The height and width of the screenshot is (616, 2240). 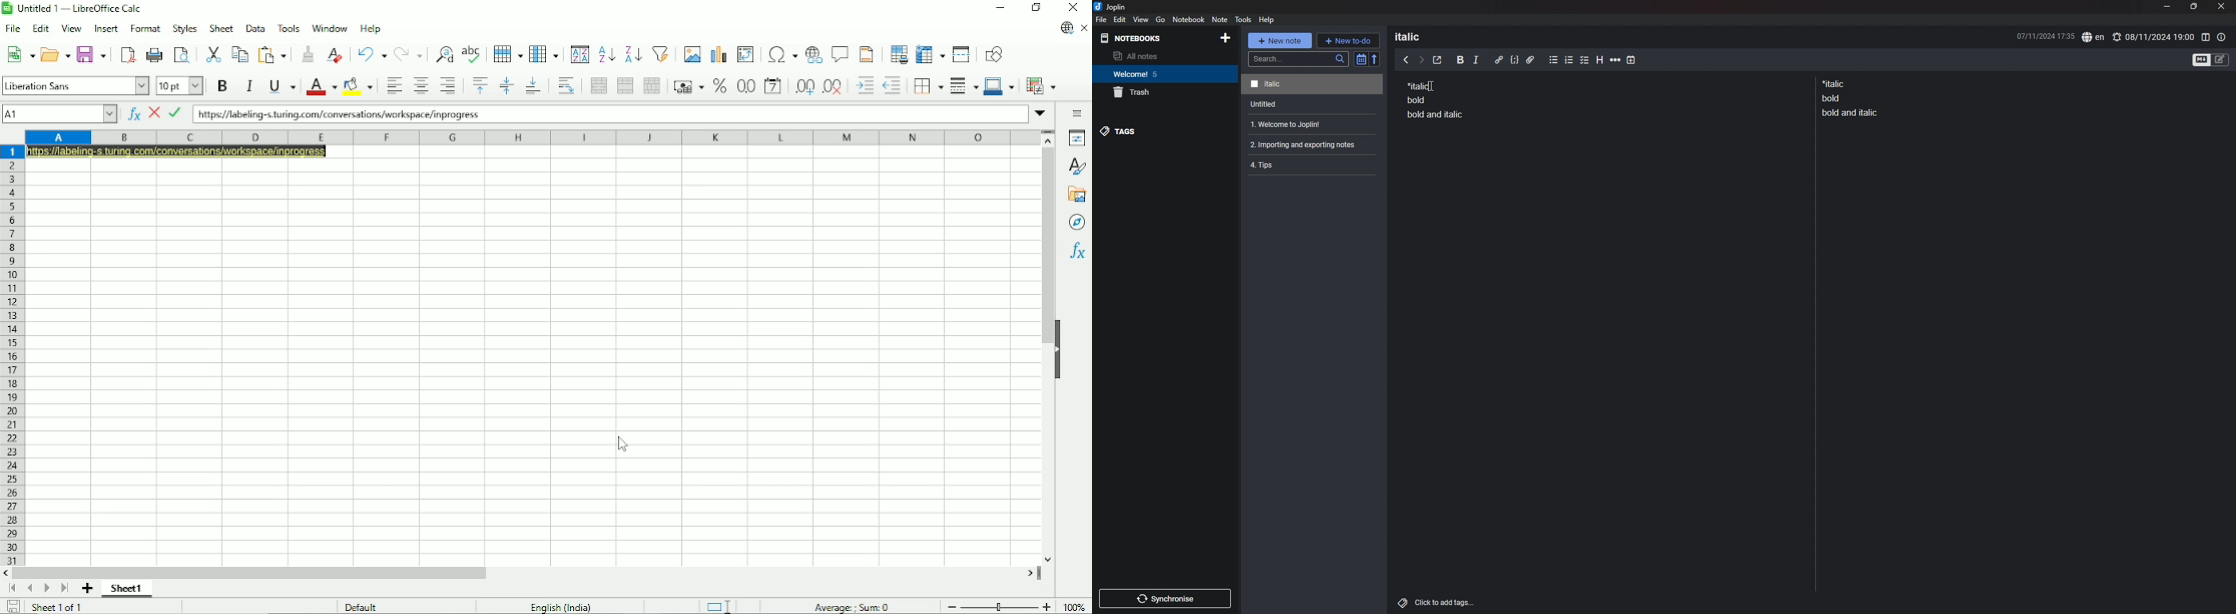 What do you see at coordinates (45, 589) in the screenshot?
I see `Scroll to next page` at bounding box center [45, 589].